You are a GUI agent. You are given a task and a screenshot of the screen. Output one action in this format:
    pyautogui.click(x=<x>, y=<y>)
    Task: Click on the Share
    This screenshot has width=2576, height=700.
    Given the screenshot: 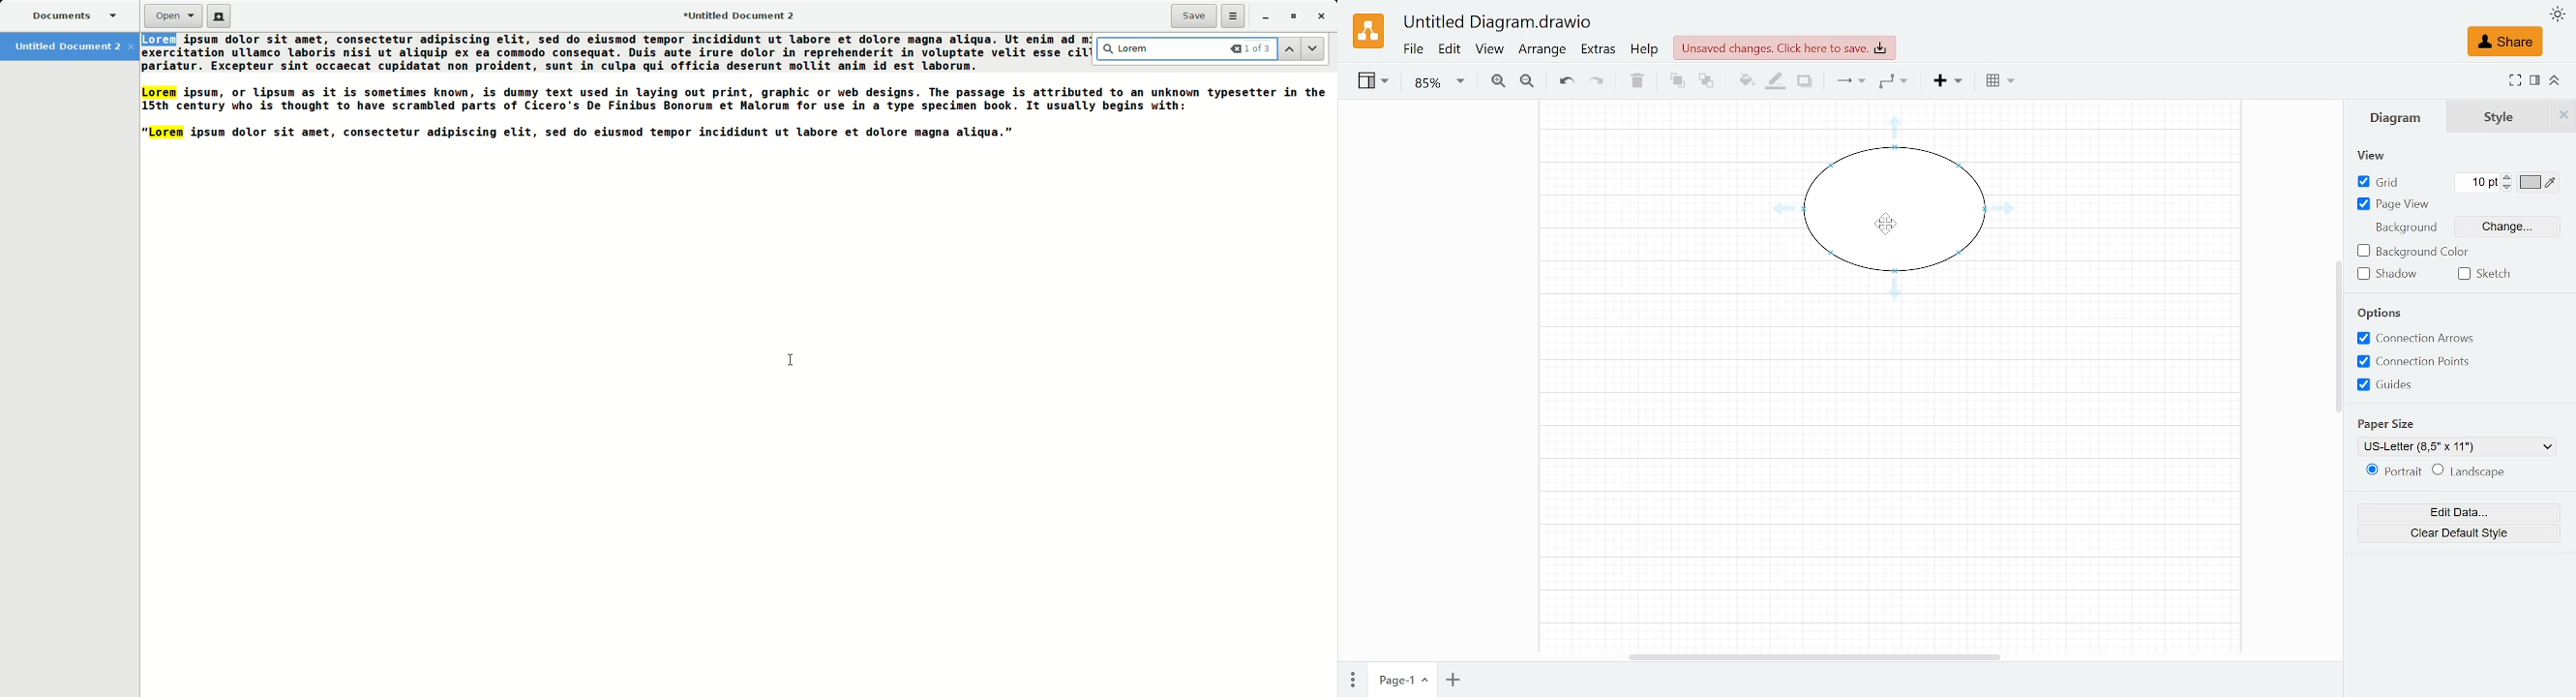 What is the action you would take?
    pyautogui.click(x=2506, y=41)
    